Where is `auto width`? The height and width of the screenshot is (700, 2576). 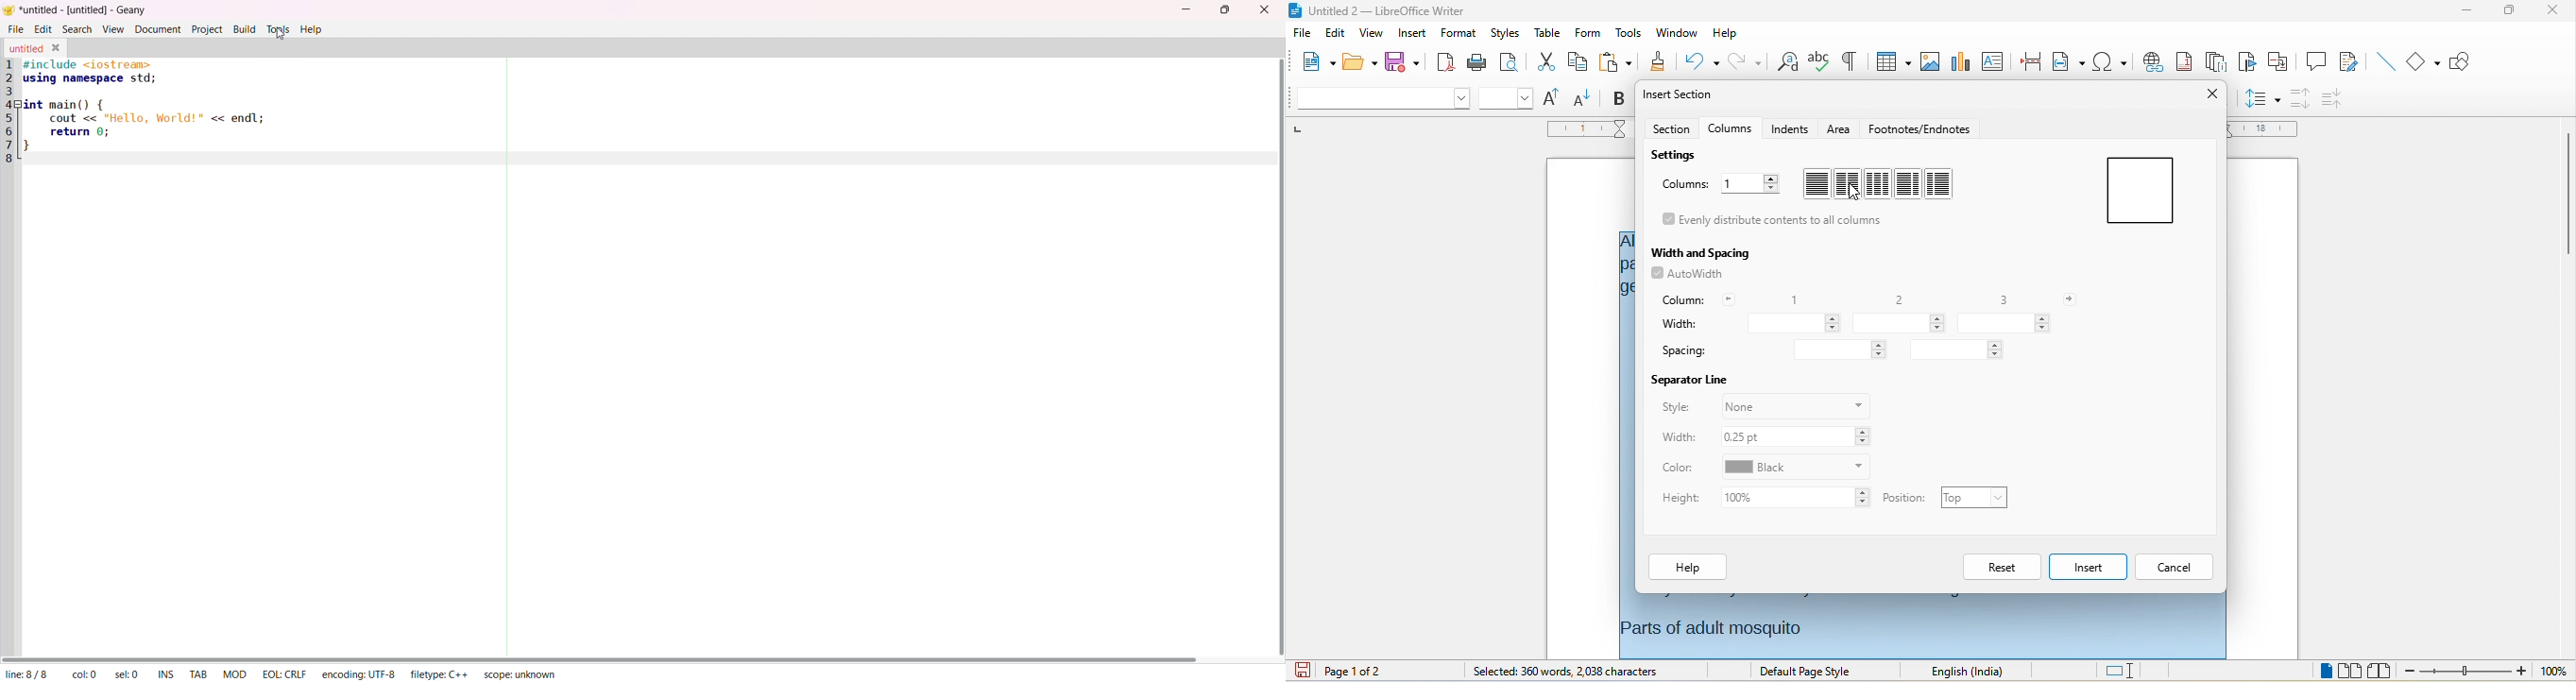 auto width is located at coordinates (1689, 276).